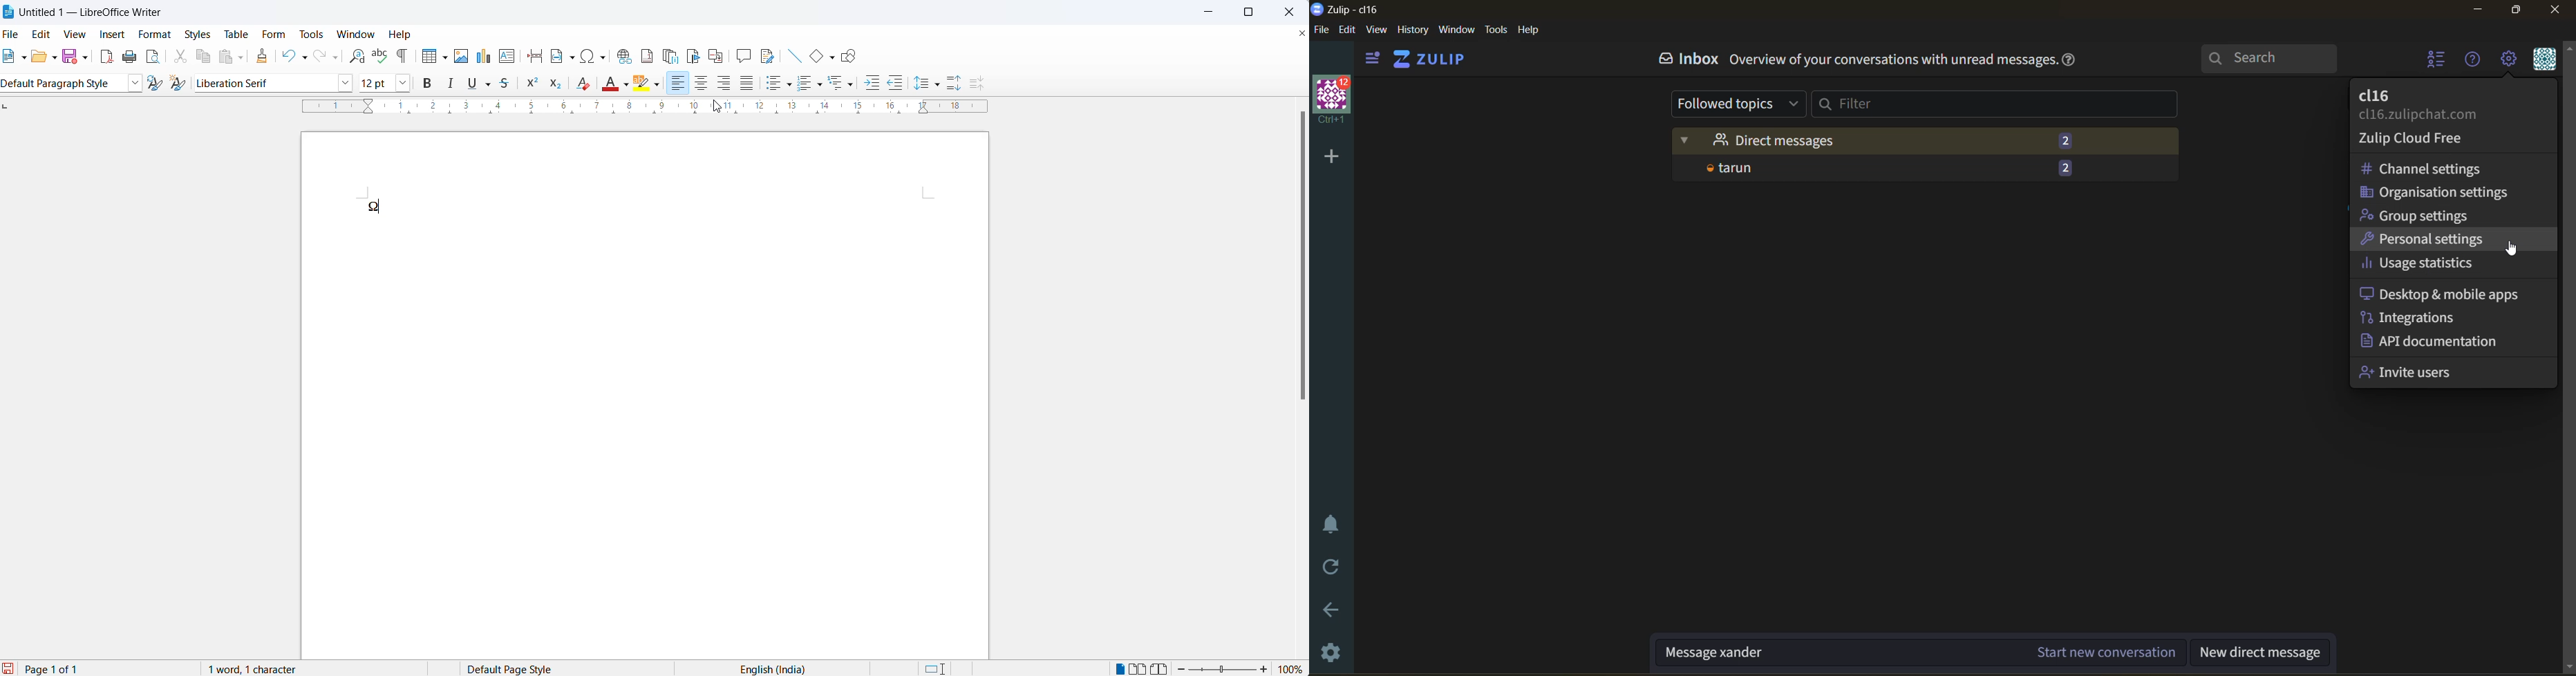 This screenshot has height=700, width=2576. Describe the element at coordinates (938, 668) in the screenshot. I see `standard selection` at that location.